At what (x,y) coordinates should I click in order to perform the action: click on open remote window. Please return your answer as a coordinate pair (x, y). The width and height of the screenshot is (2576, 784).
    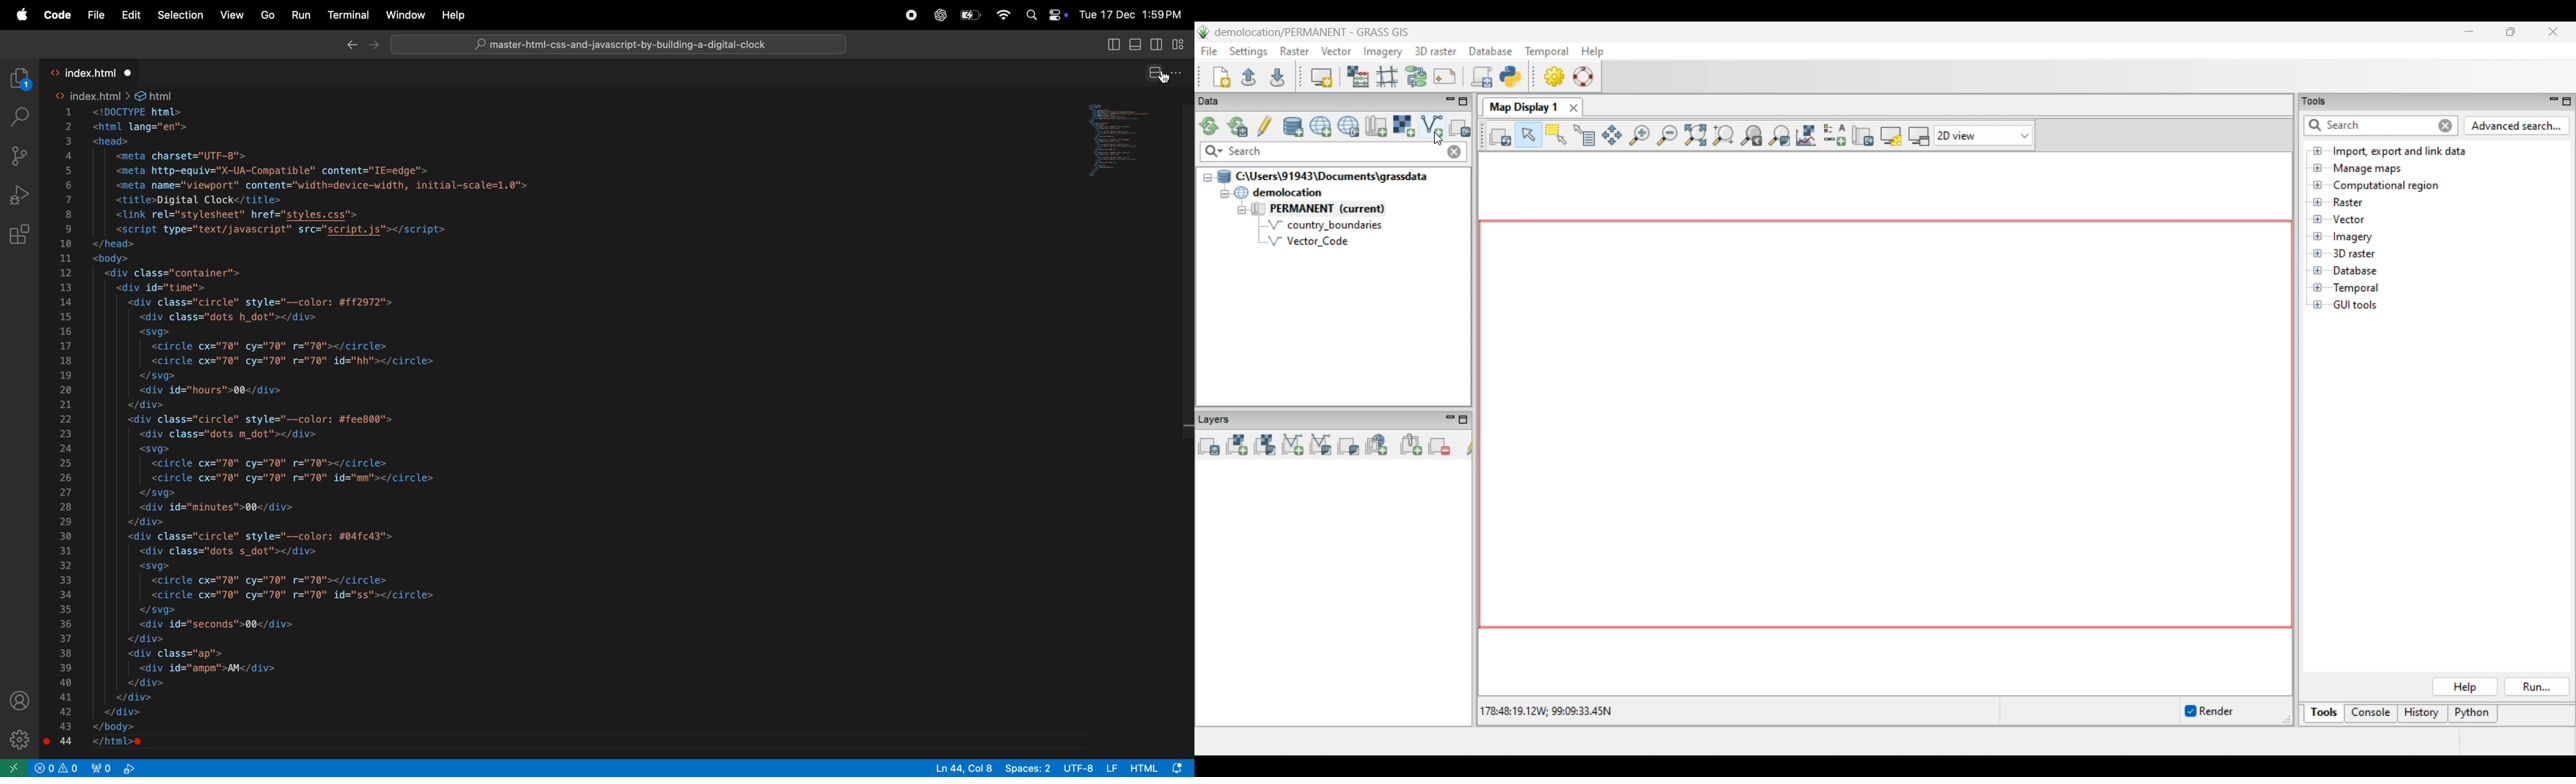
    Looking at the image, I should click on (14, 768).